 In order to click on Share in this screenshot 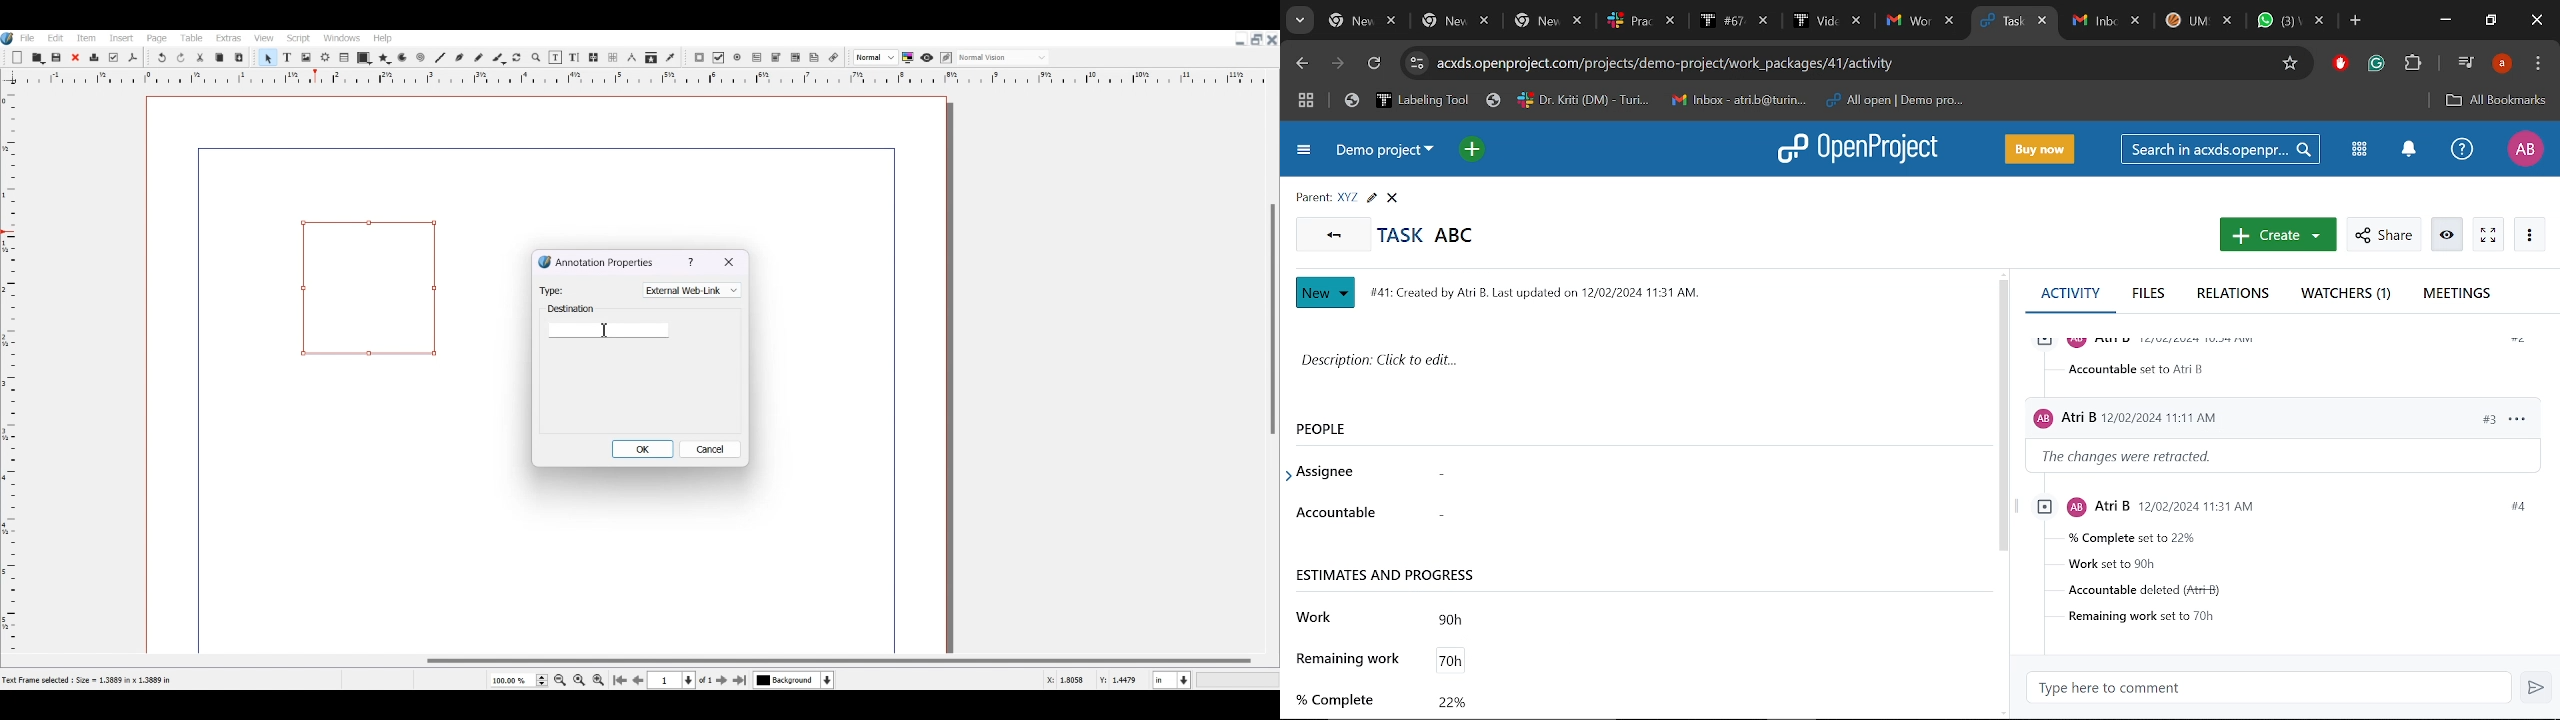, I will do `click(2382, 235)`.